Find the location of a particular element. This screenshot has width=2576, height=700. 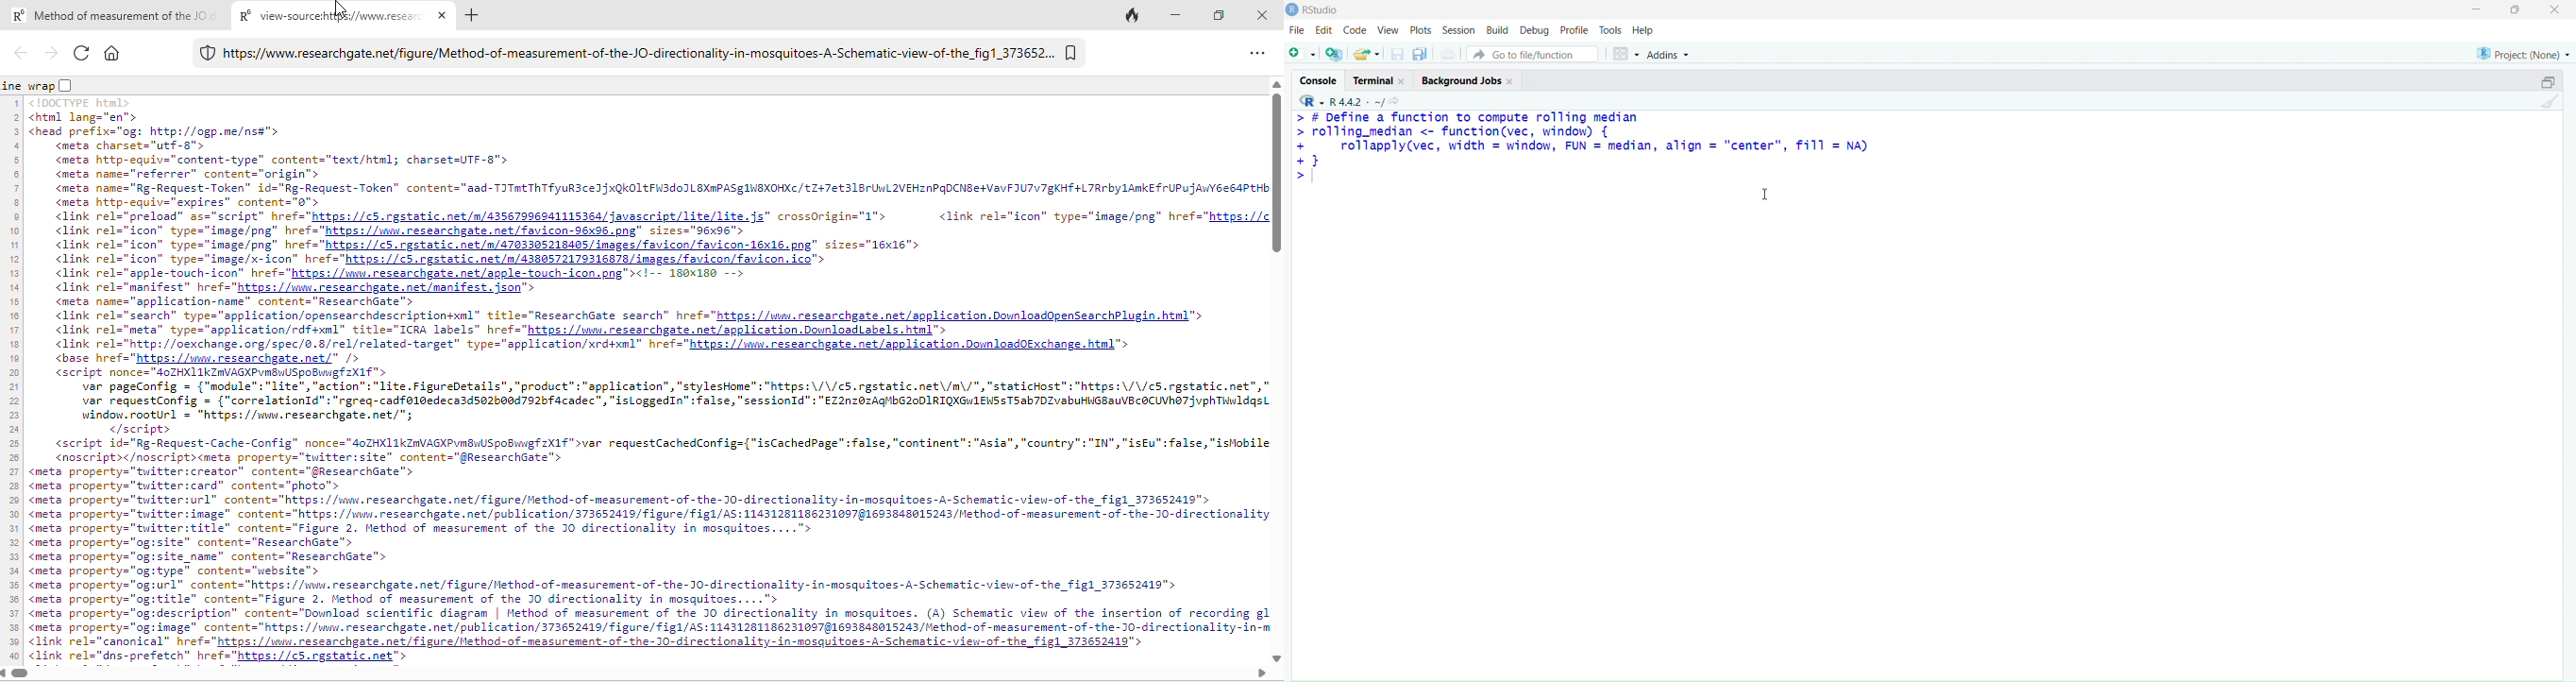

help is located at coordinates (1645, 31).